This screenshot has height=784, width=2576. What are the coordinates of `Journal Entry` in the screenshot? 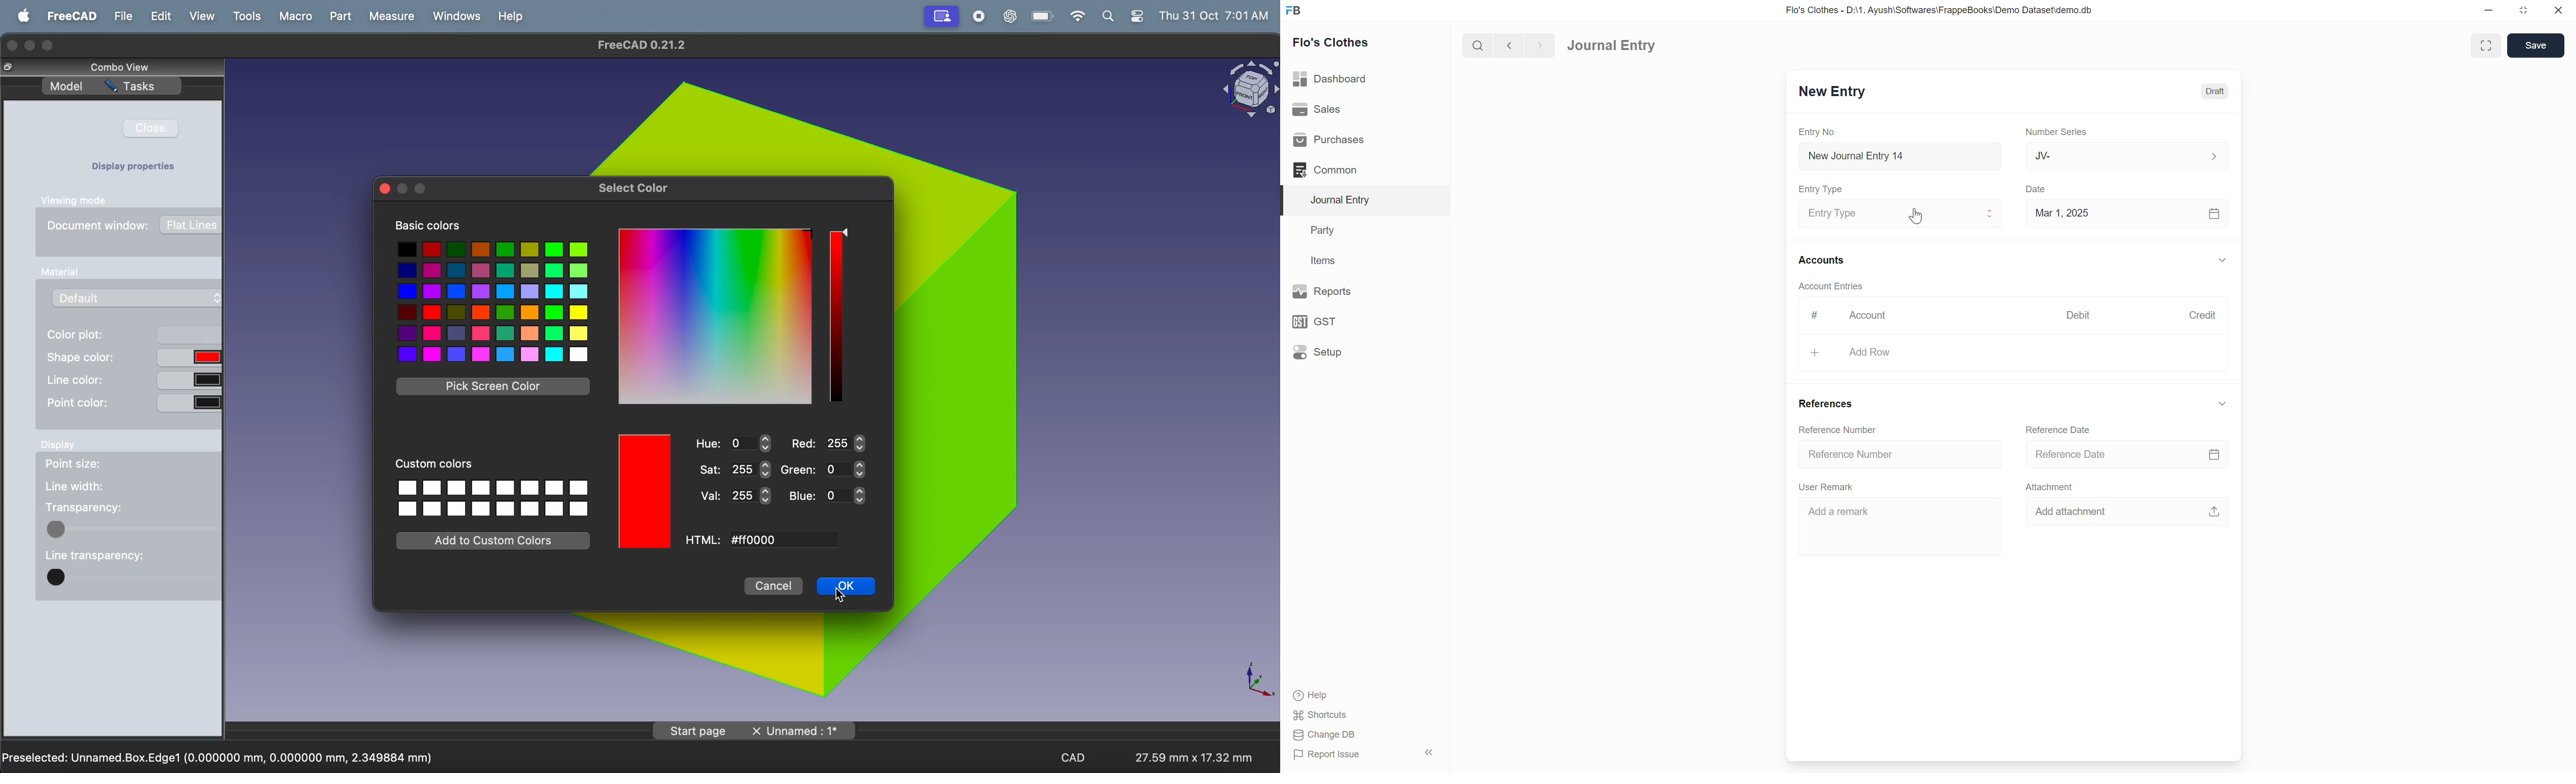 It's located at (1344, 199).